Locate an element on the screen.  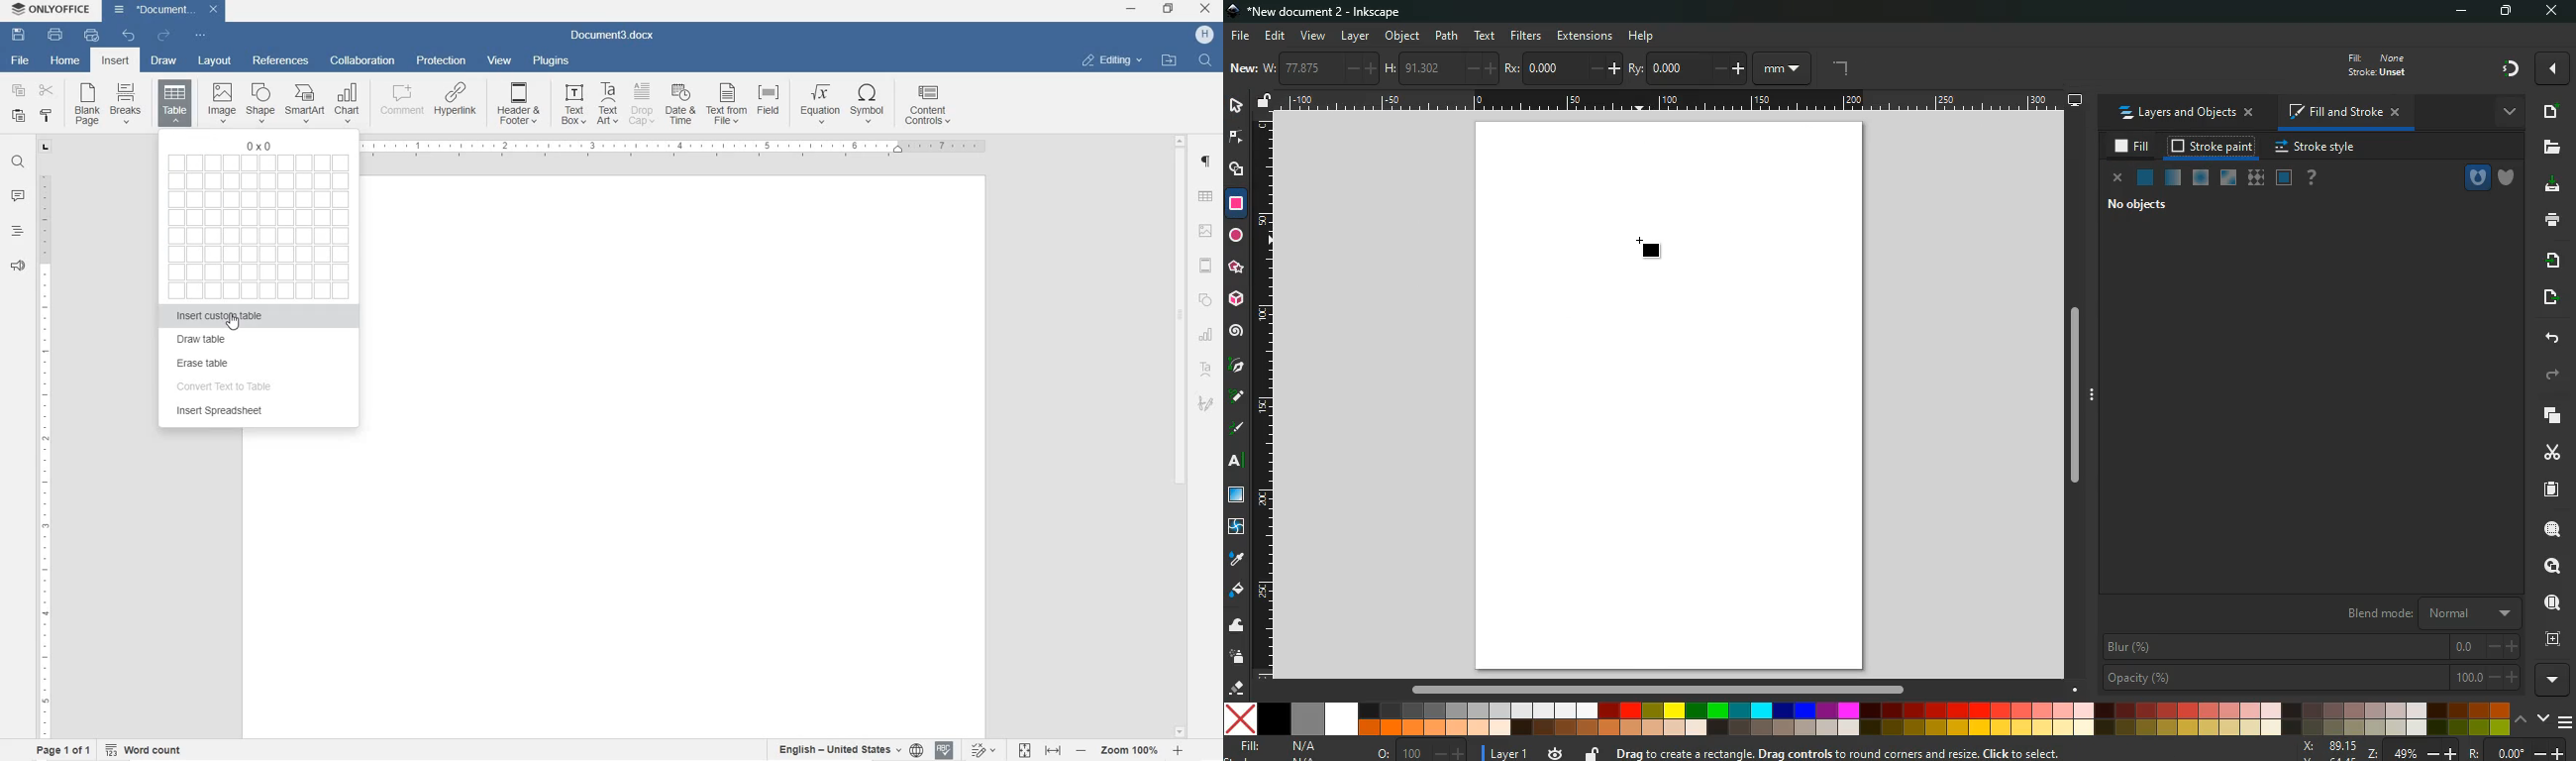
angle is located at coordinates (1853, 69).